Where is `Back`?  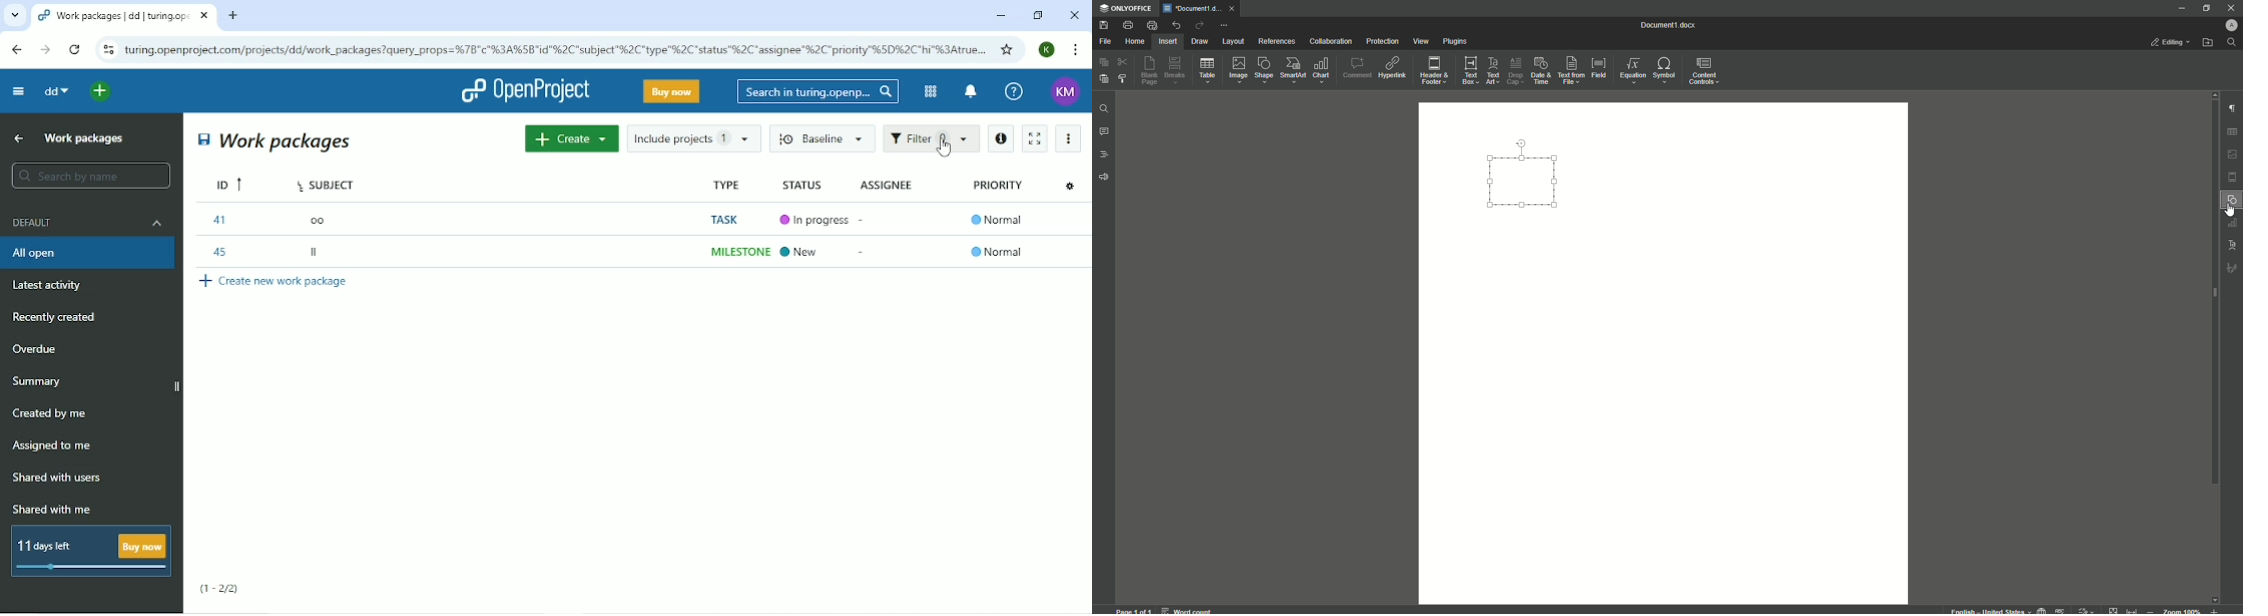 Back is located at coordinates (16, 49).